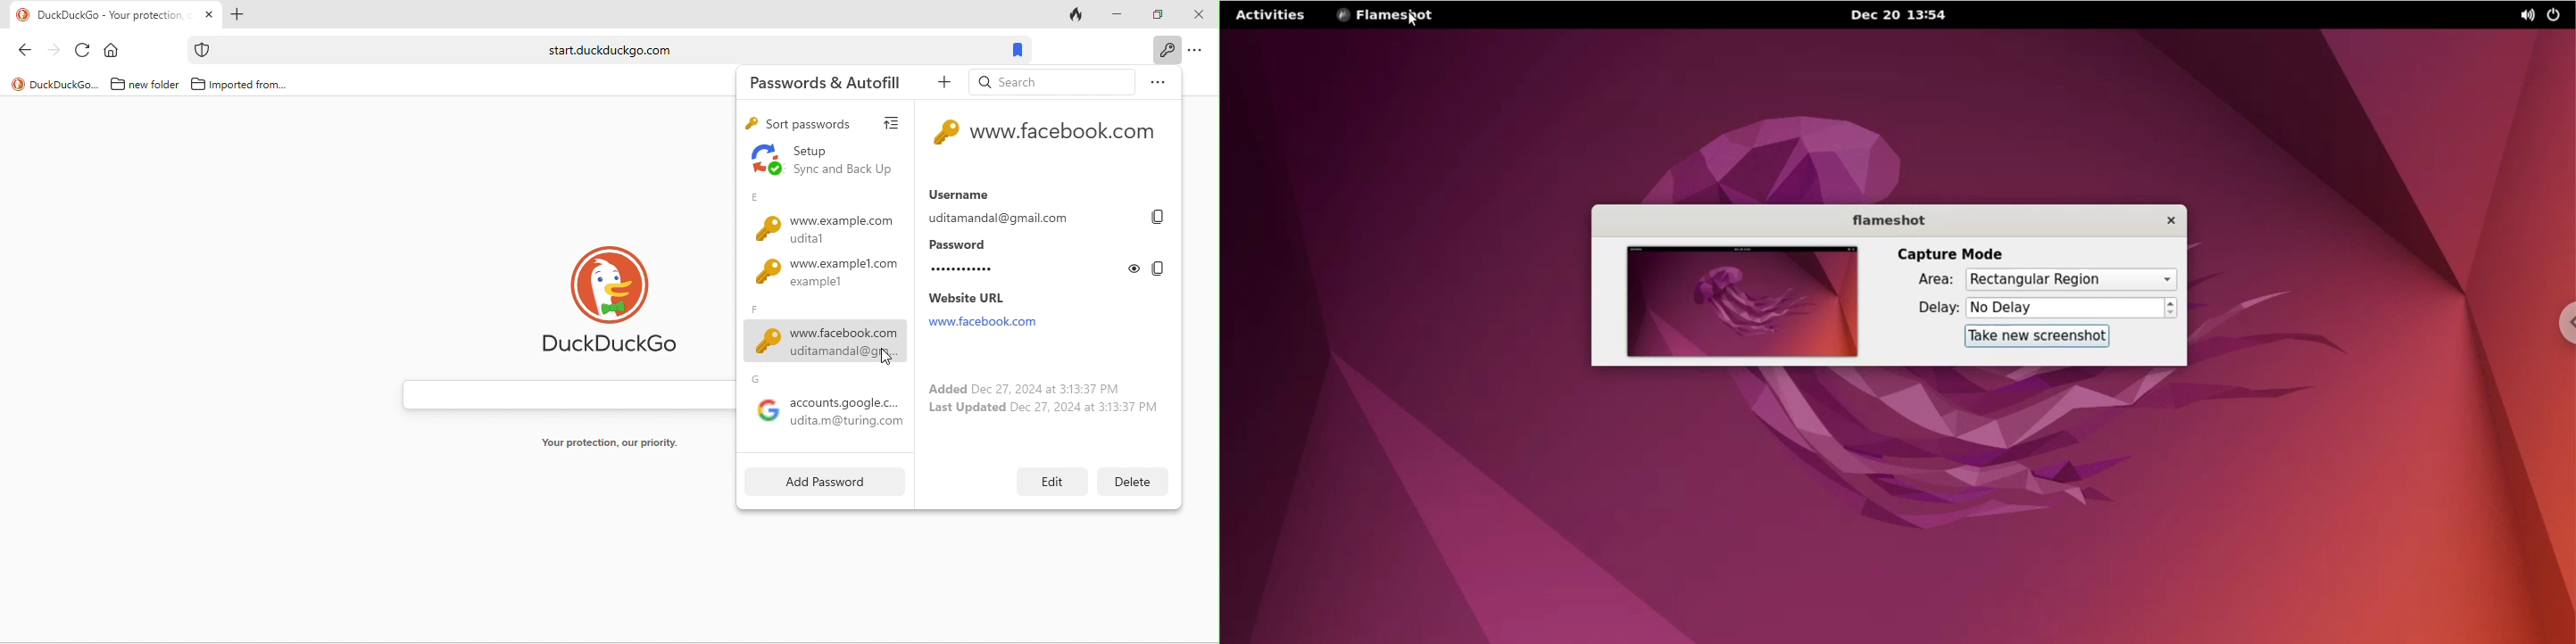 This screenshot has width=2576, height=644. I want to click on website url, so click(1001, 310).